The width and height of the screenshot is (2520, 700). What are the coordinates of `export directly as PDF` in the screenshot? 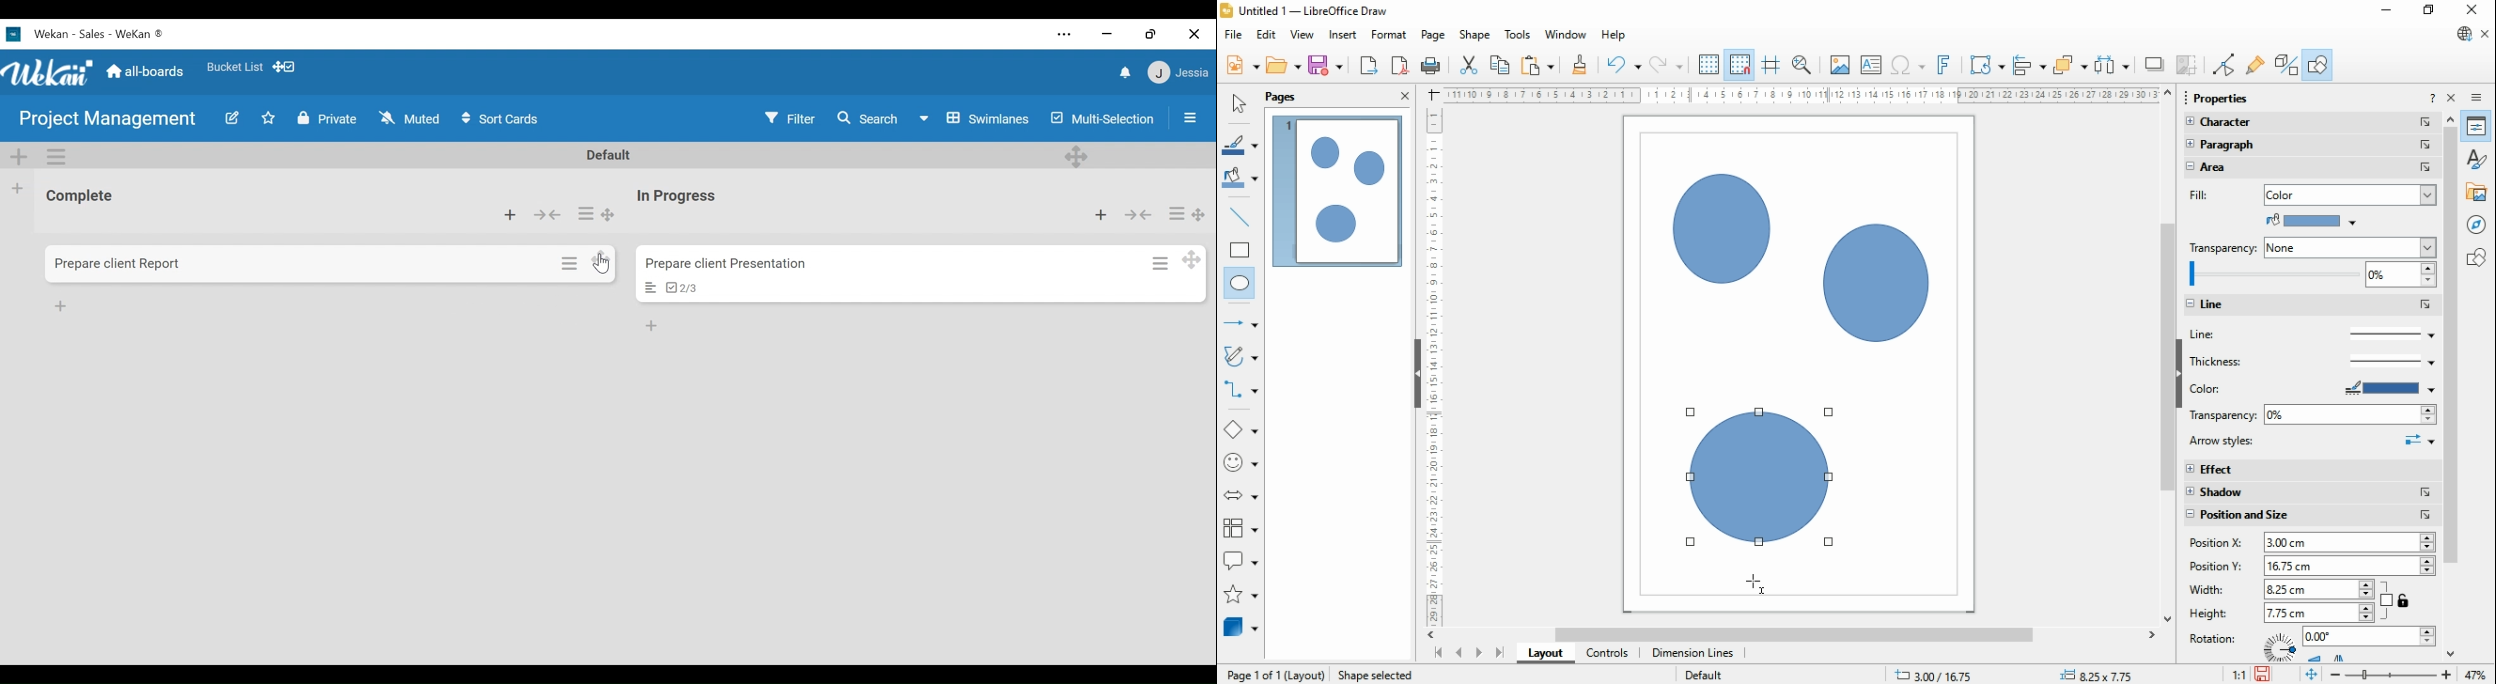 It's located at (1399, 65).